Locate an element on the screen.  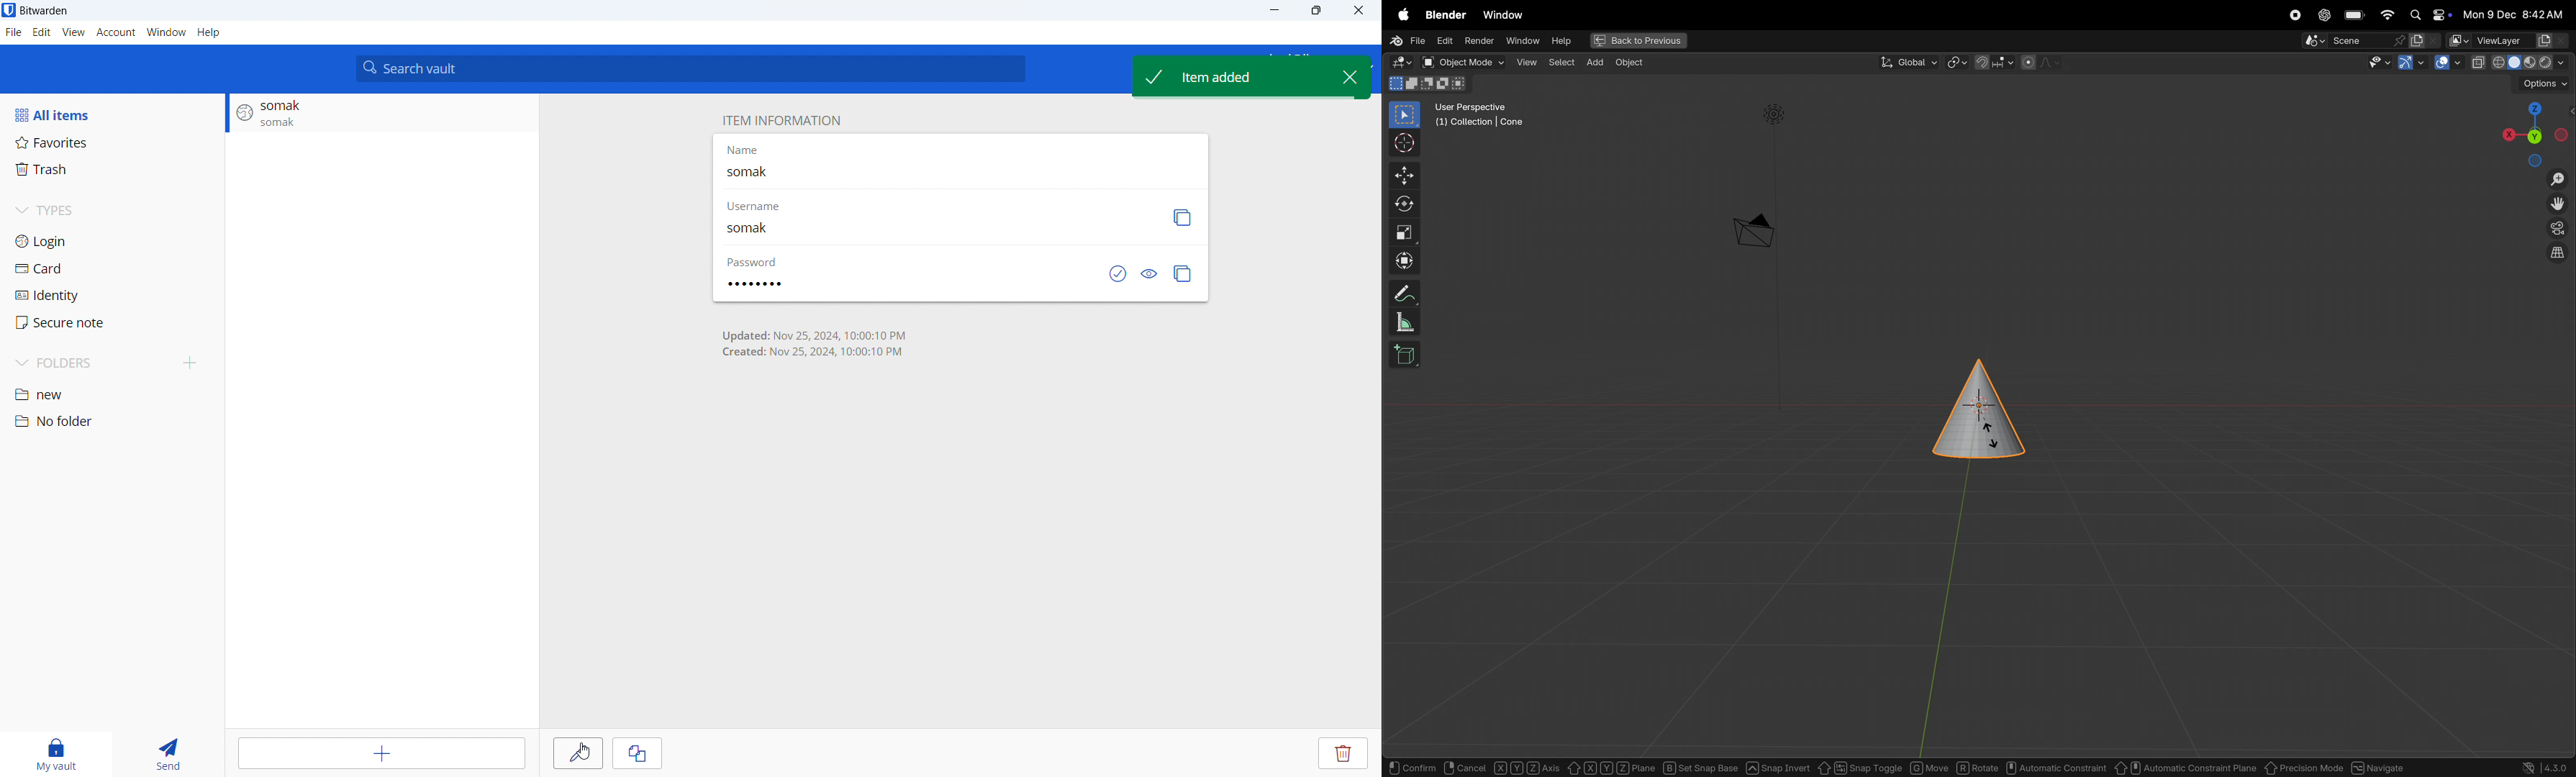
check if password has been exposed is located at coordinates (1116, 276).